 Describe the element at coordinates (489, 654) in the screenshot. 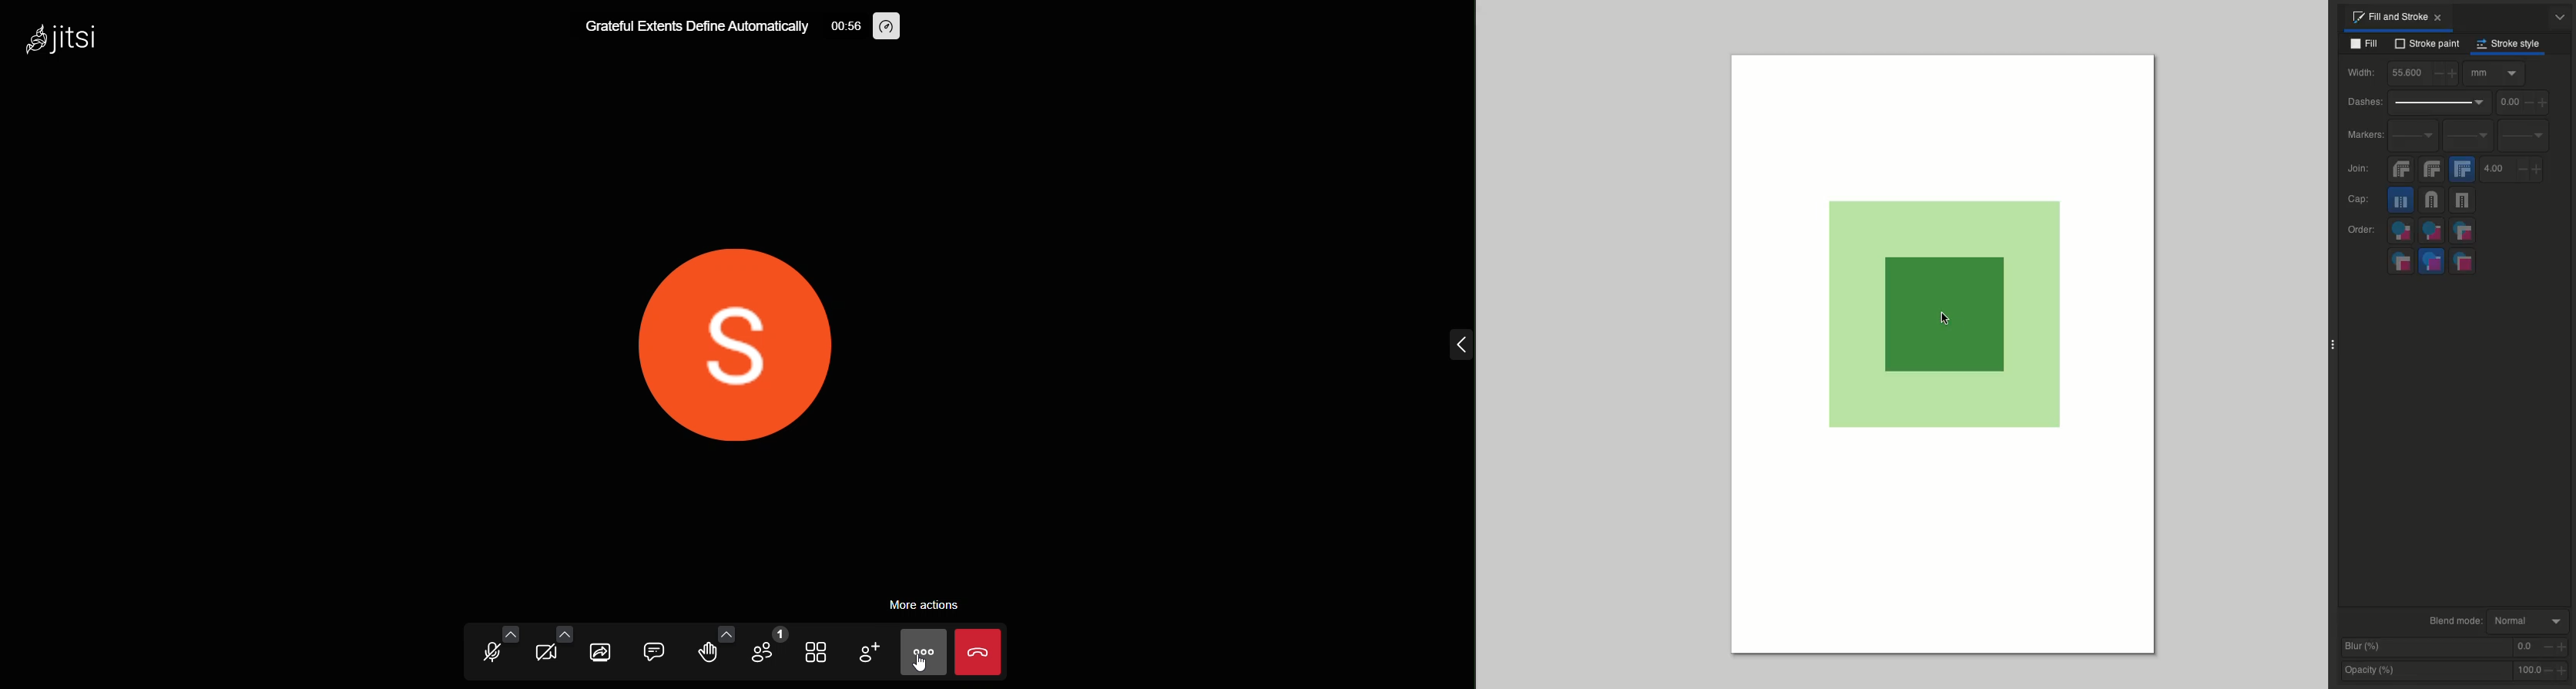

I see `microphone` at that location.